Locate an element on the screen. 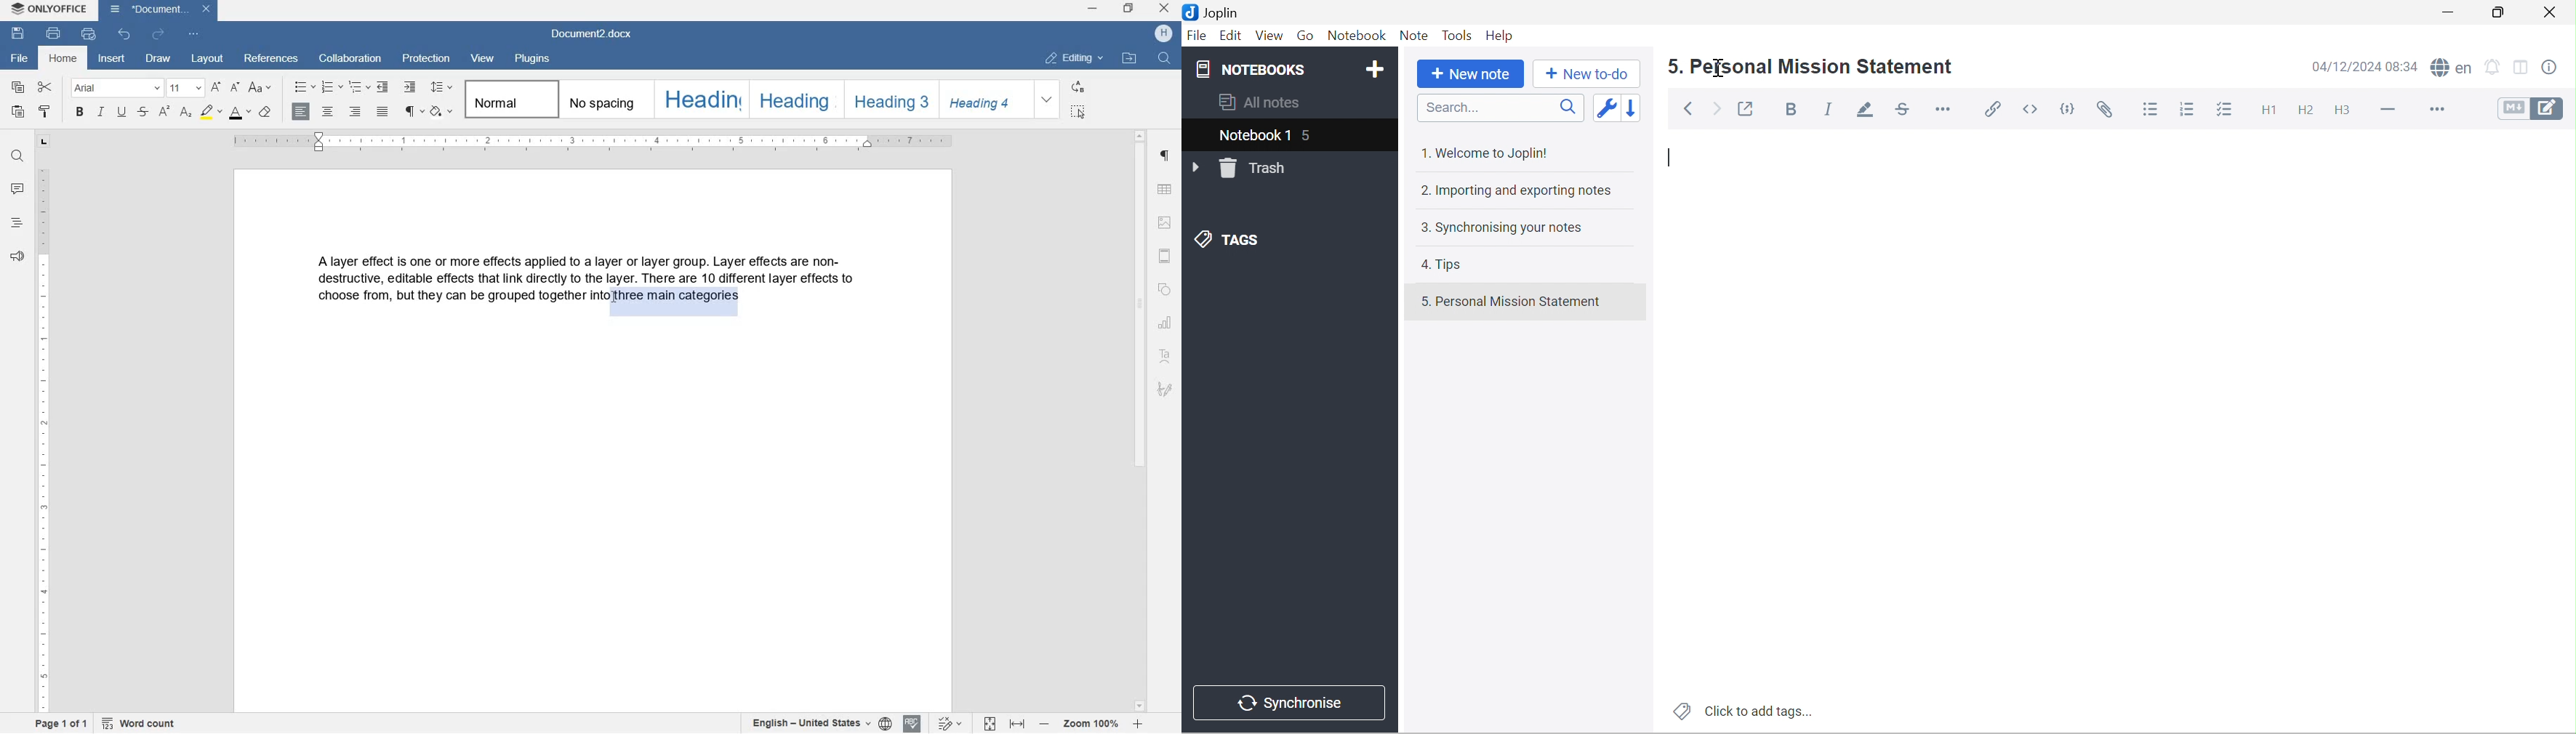 The image size is (2576, 756). print is located at coordinates (55, 34).